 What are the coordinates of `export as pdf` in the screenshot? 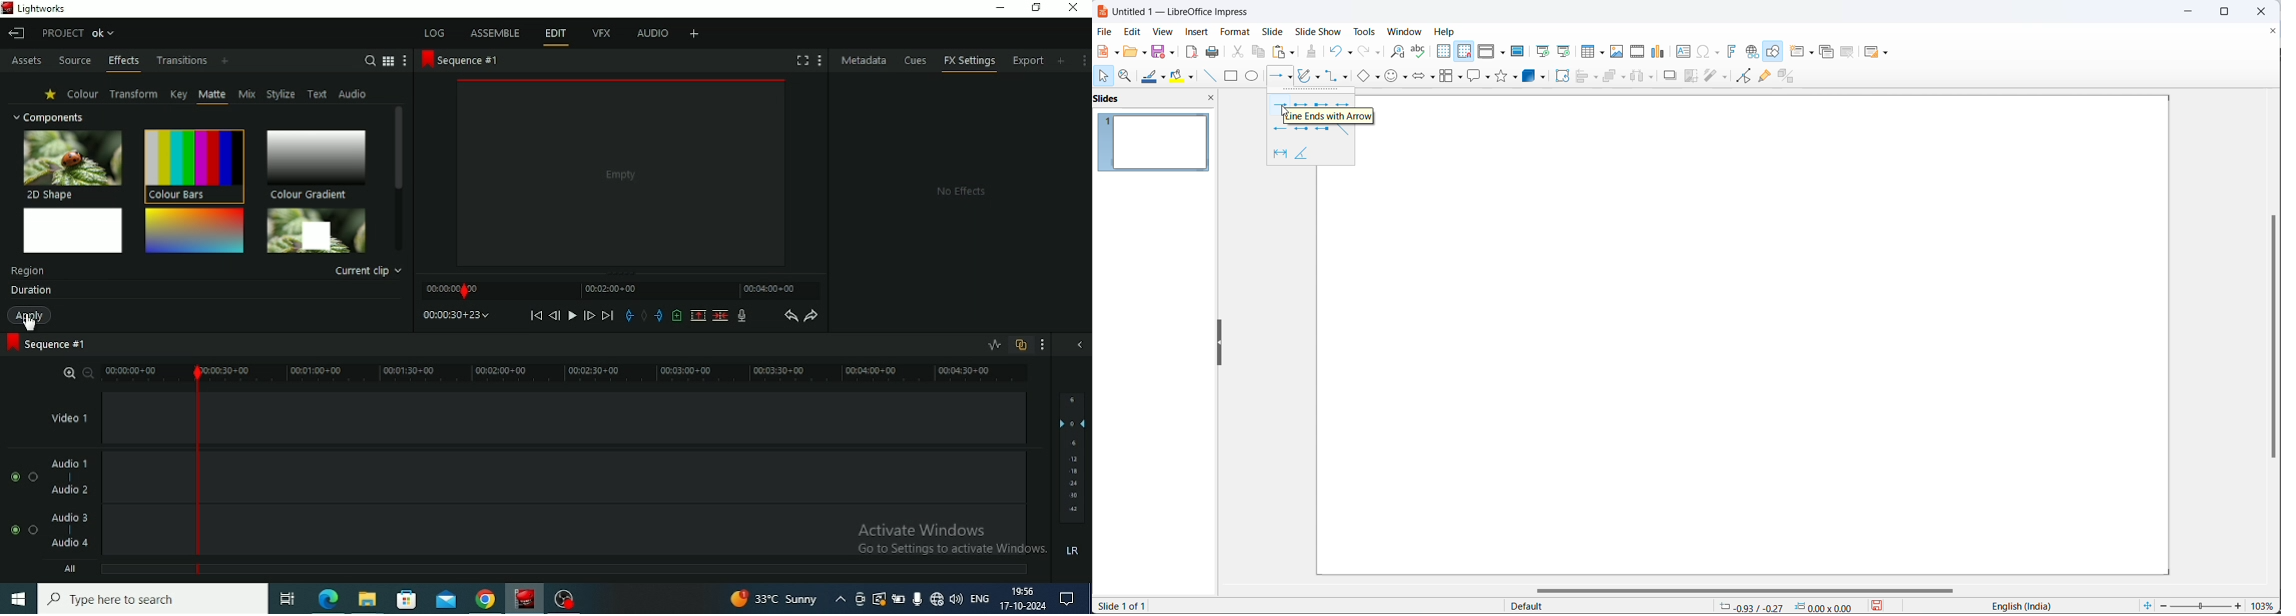 It's located at (1193, 53).